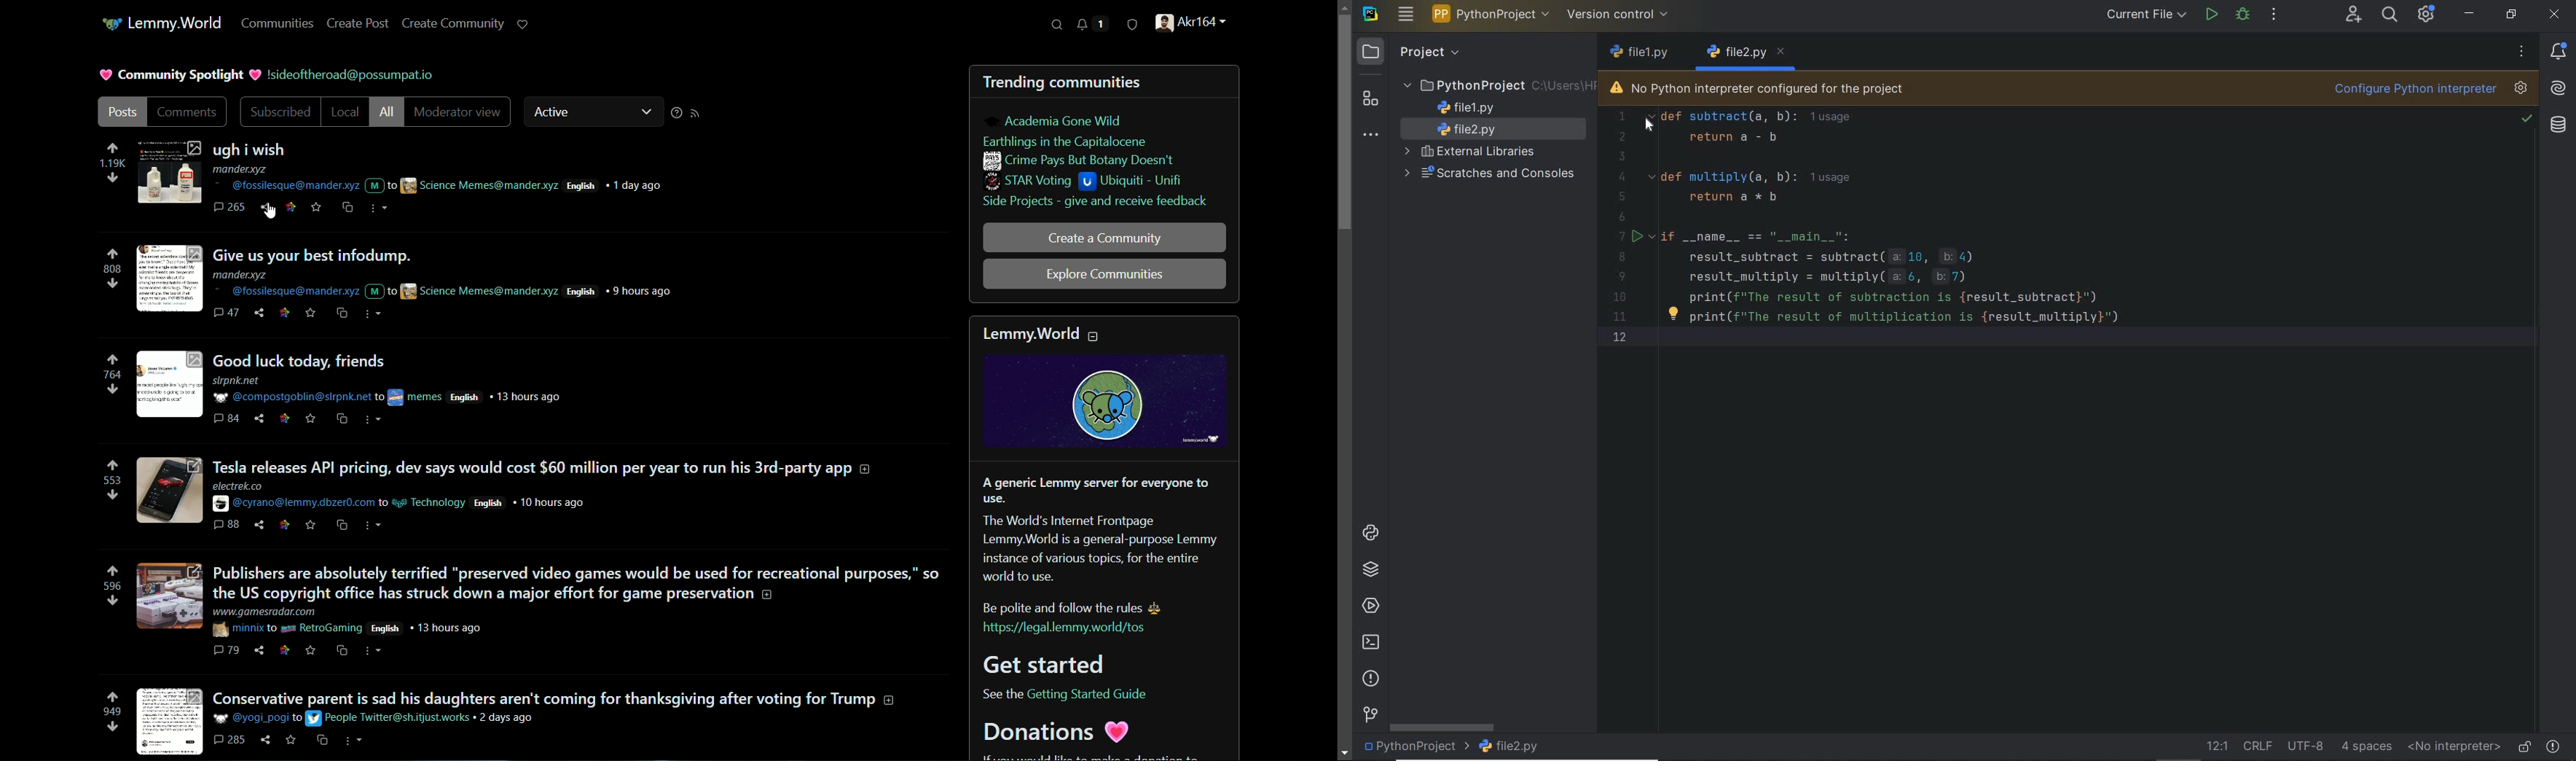  Describe the element at coordinates (1031, 333) in the screenshot. I see `lemmy.world` at that location.